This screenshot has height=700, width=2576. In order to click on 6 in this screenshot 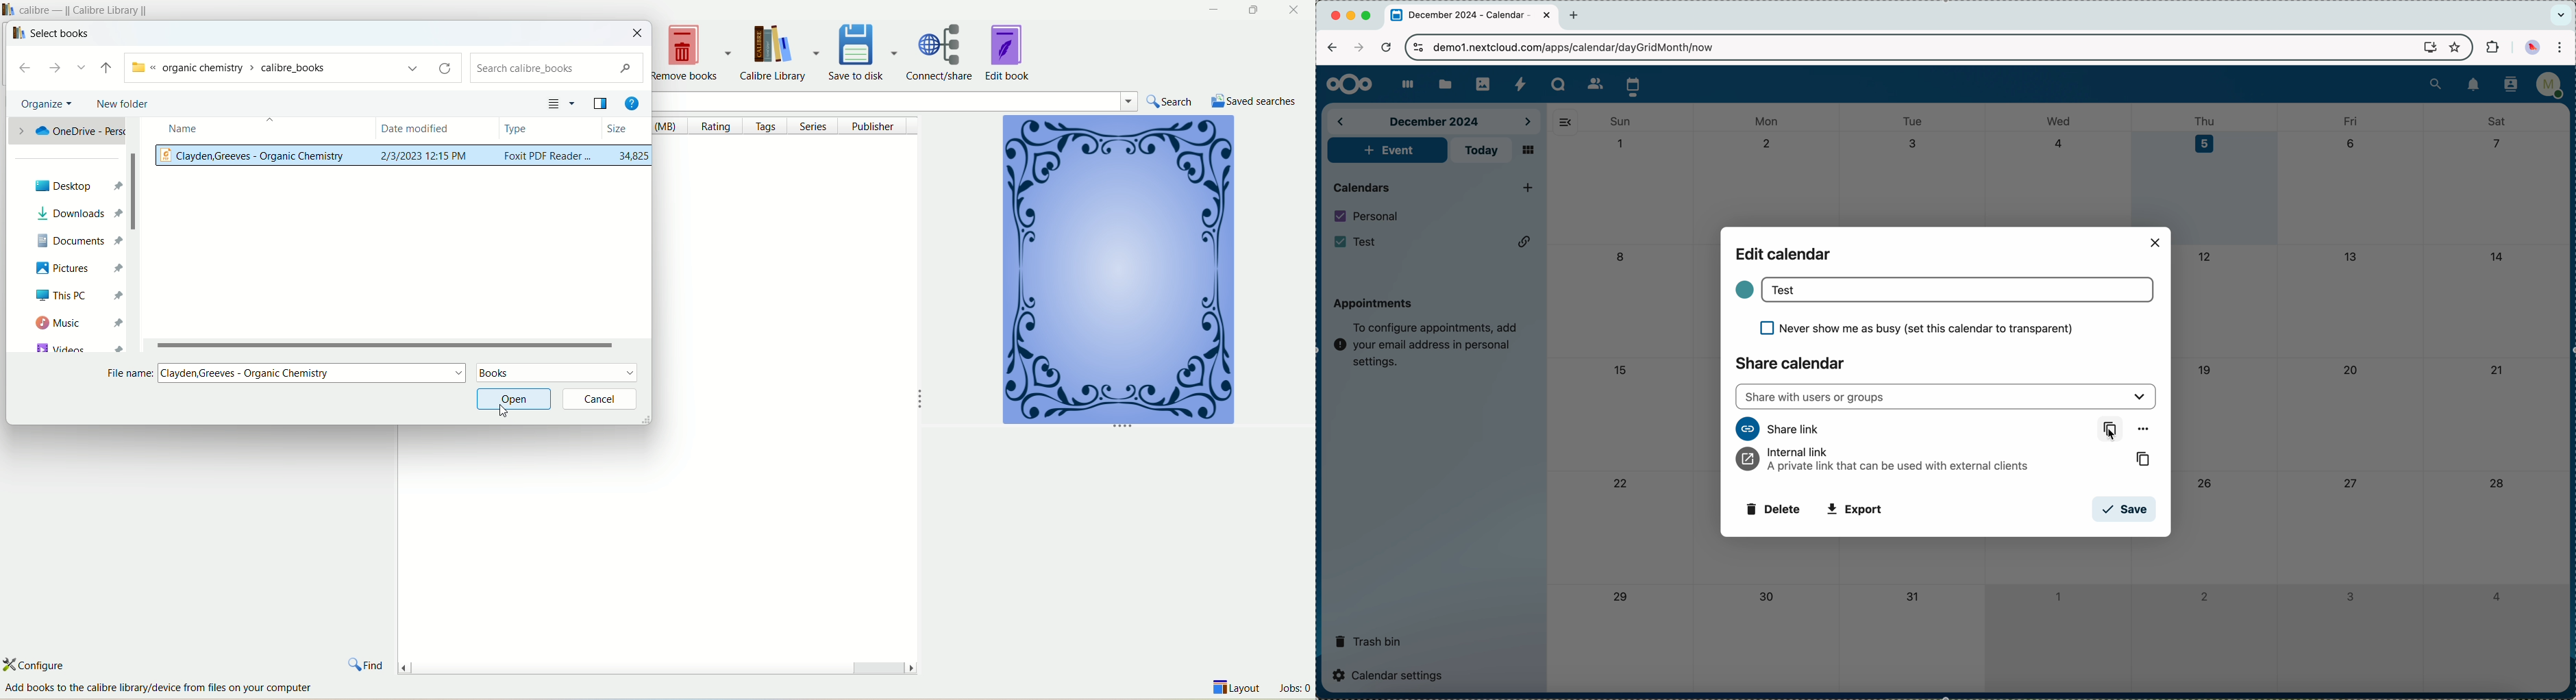, I will do `click(2351, 142)`.